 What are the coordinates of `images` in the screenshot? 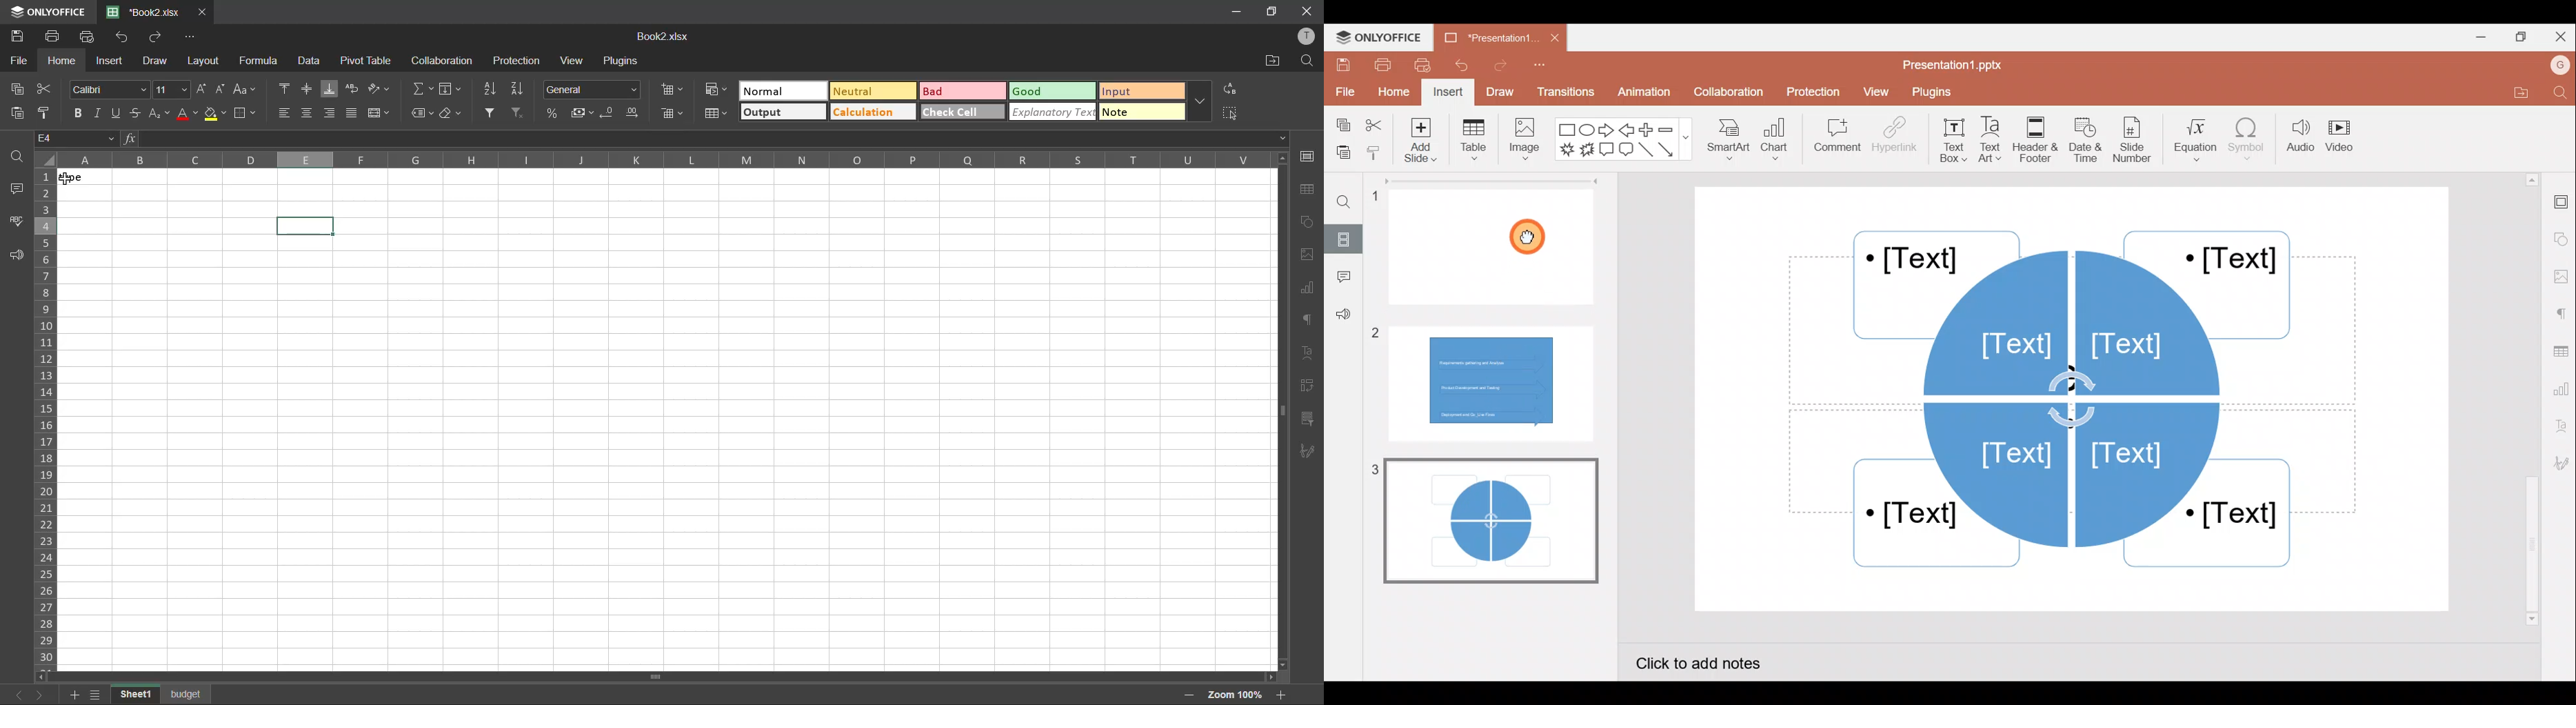 It's located at (1306, 256).